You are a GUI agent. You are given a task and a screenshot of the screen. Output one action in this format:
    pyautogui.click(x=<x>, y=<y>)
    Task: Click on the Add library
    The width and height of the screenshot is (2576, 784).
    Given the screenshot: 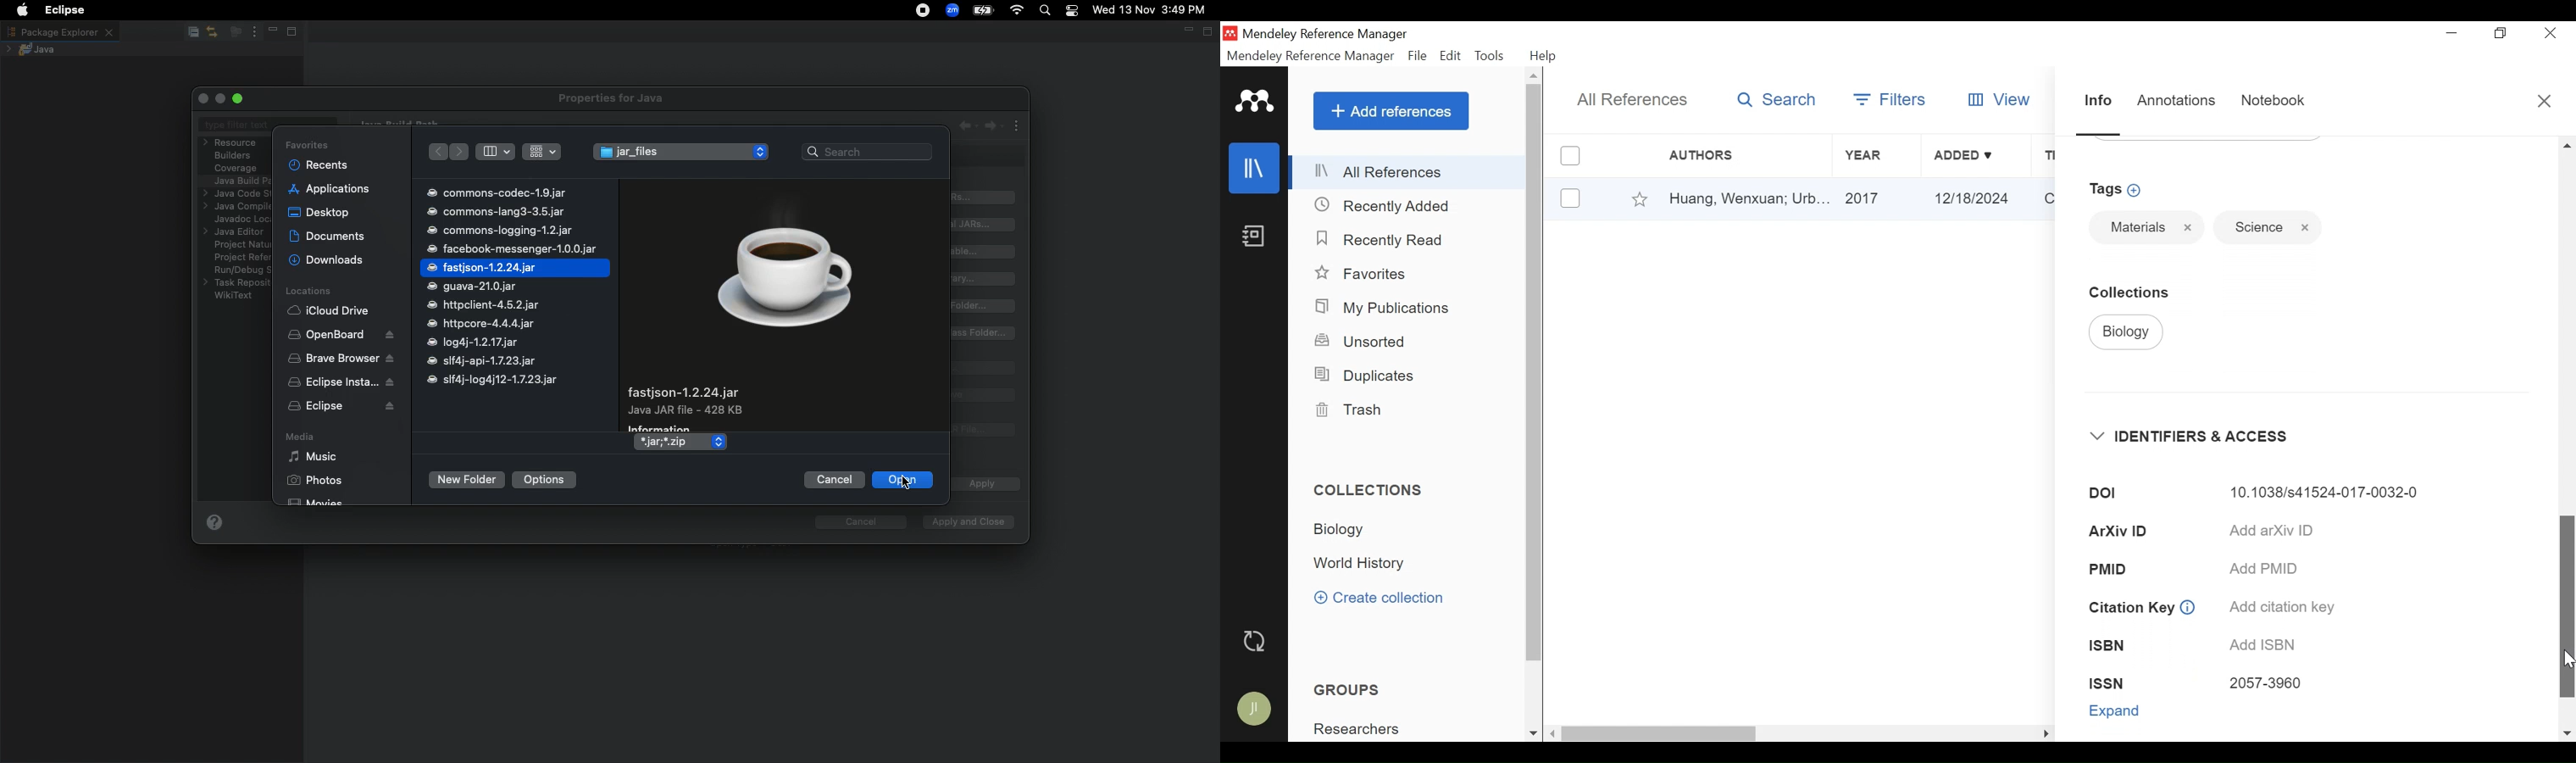 What is the action you would take?
    pyautogui.click(x=986, y=279)
    